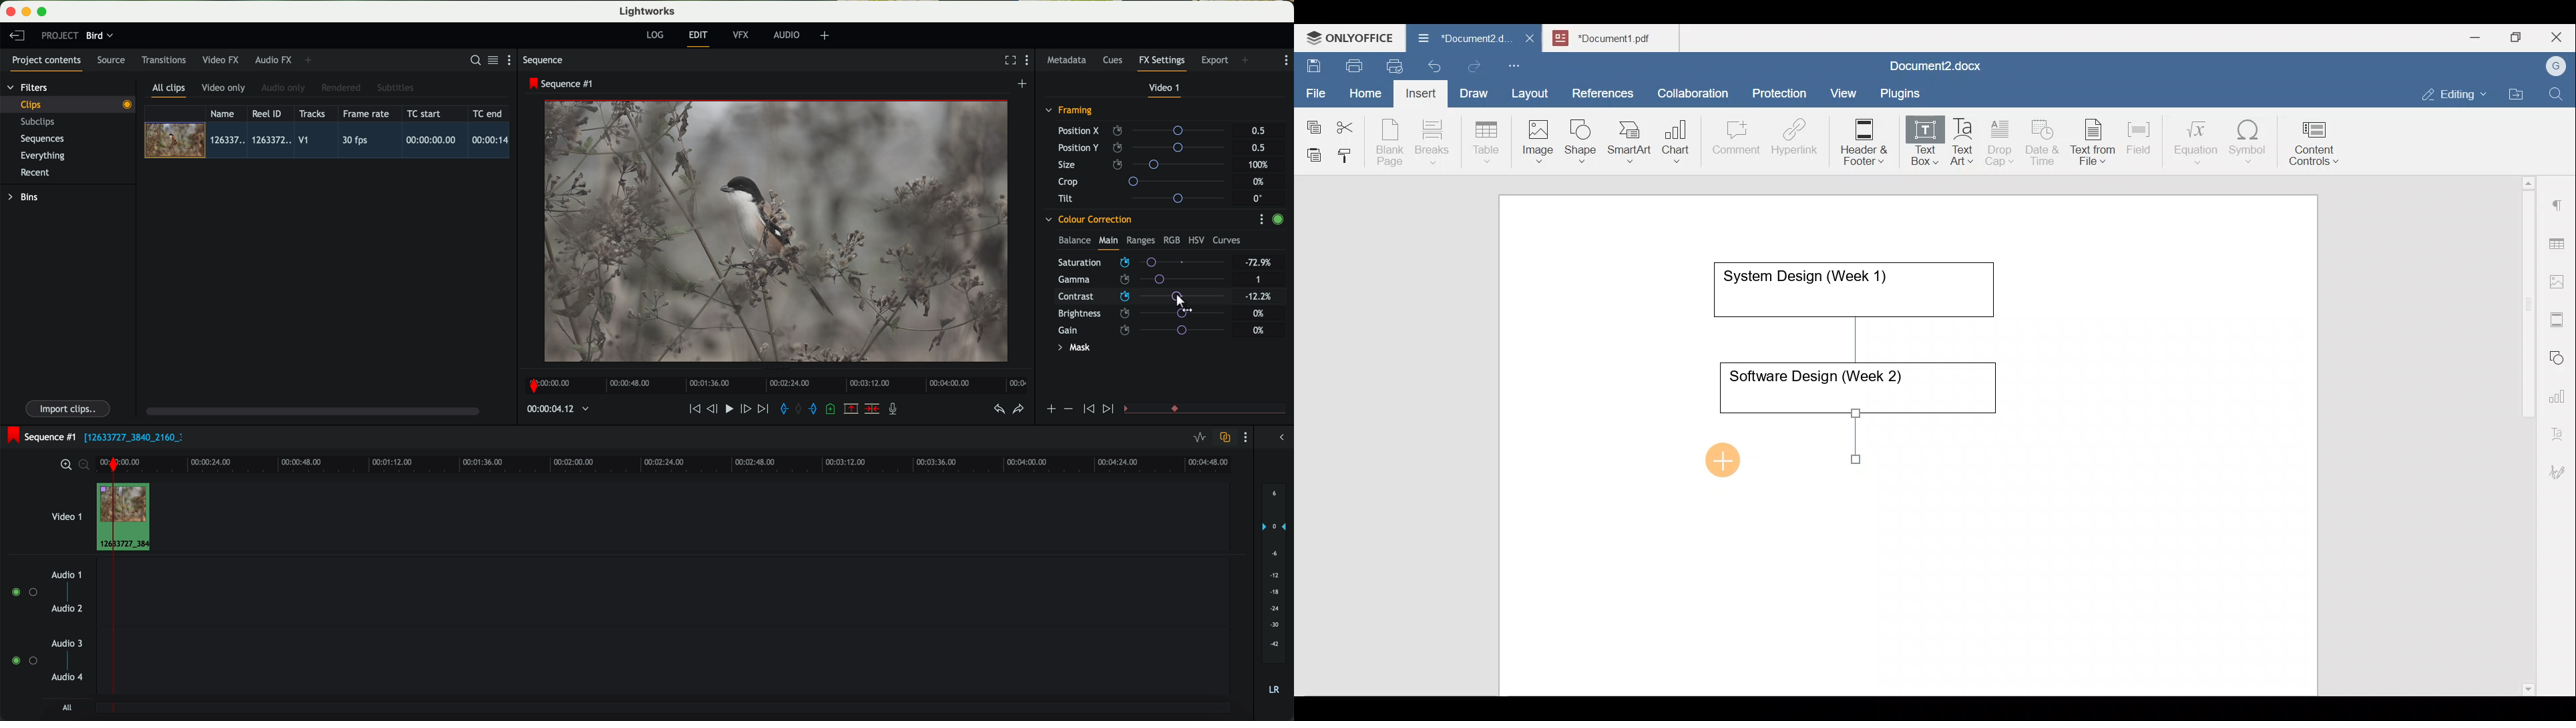  I want to click on timeline, so click(773, 382).